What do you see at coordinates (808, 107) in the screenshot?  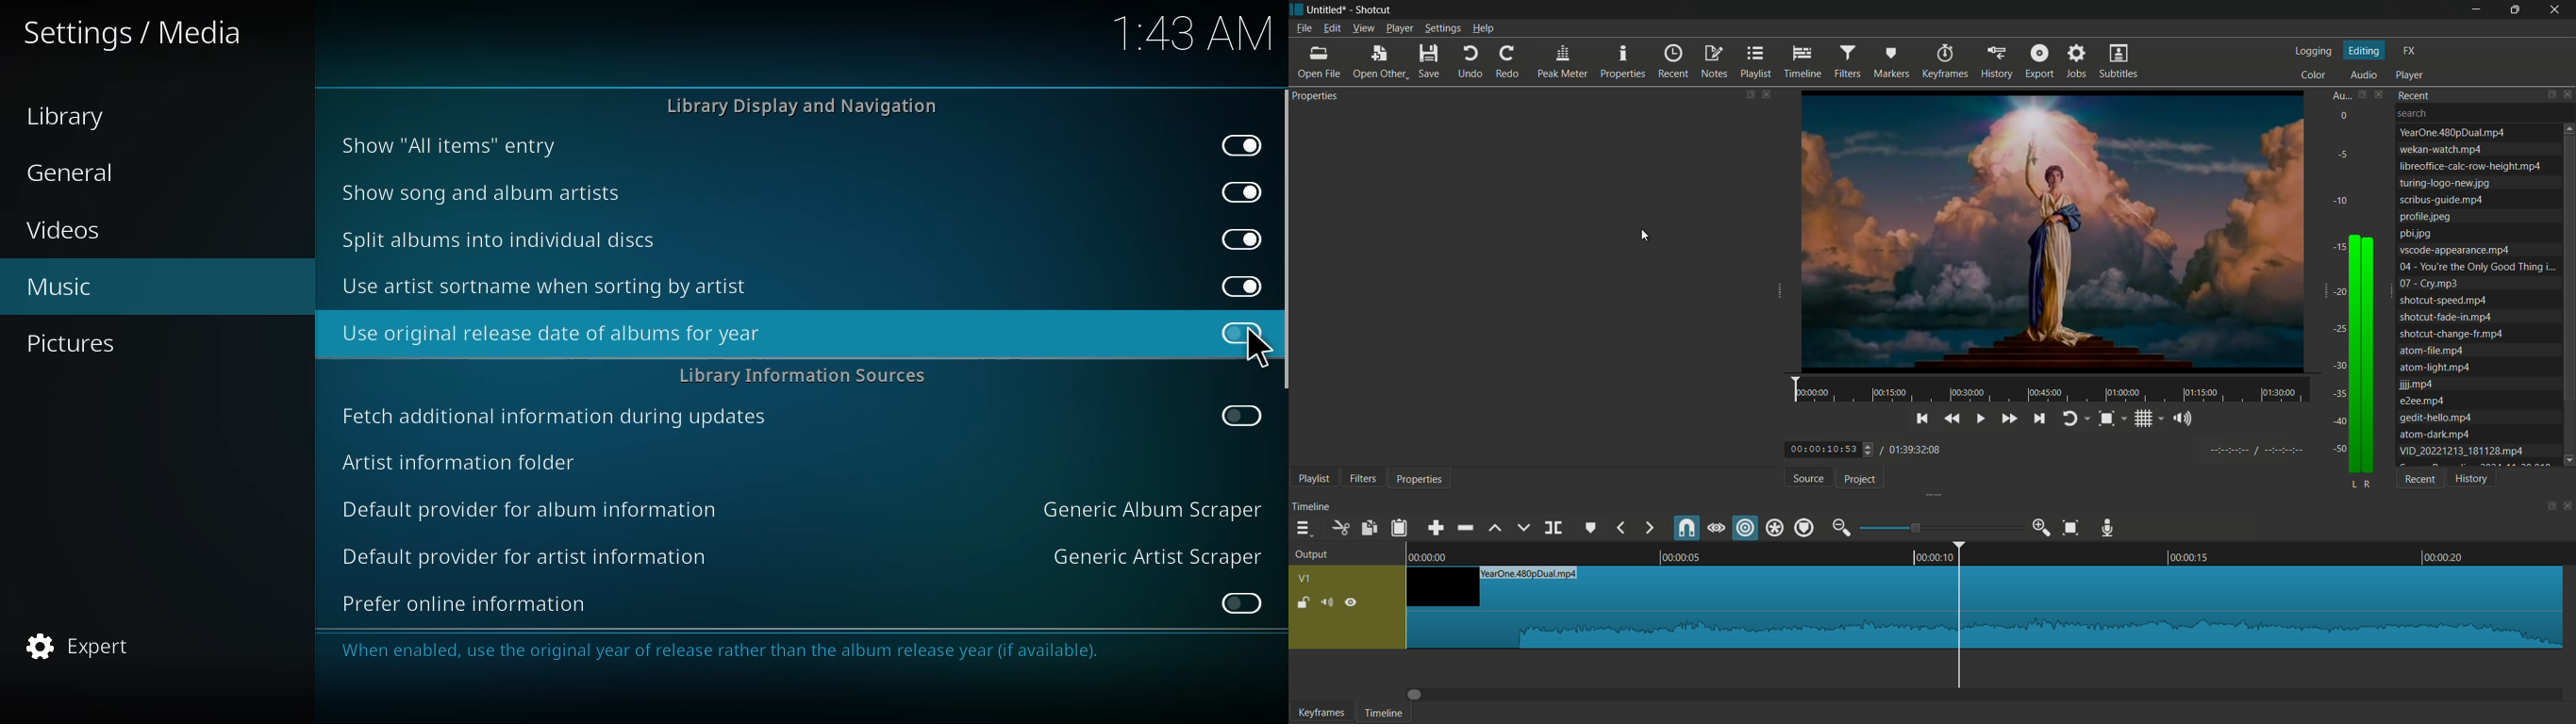 I see `library display ` at bounding box center [808, 107].